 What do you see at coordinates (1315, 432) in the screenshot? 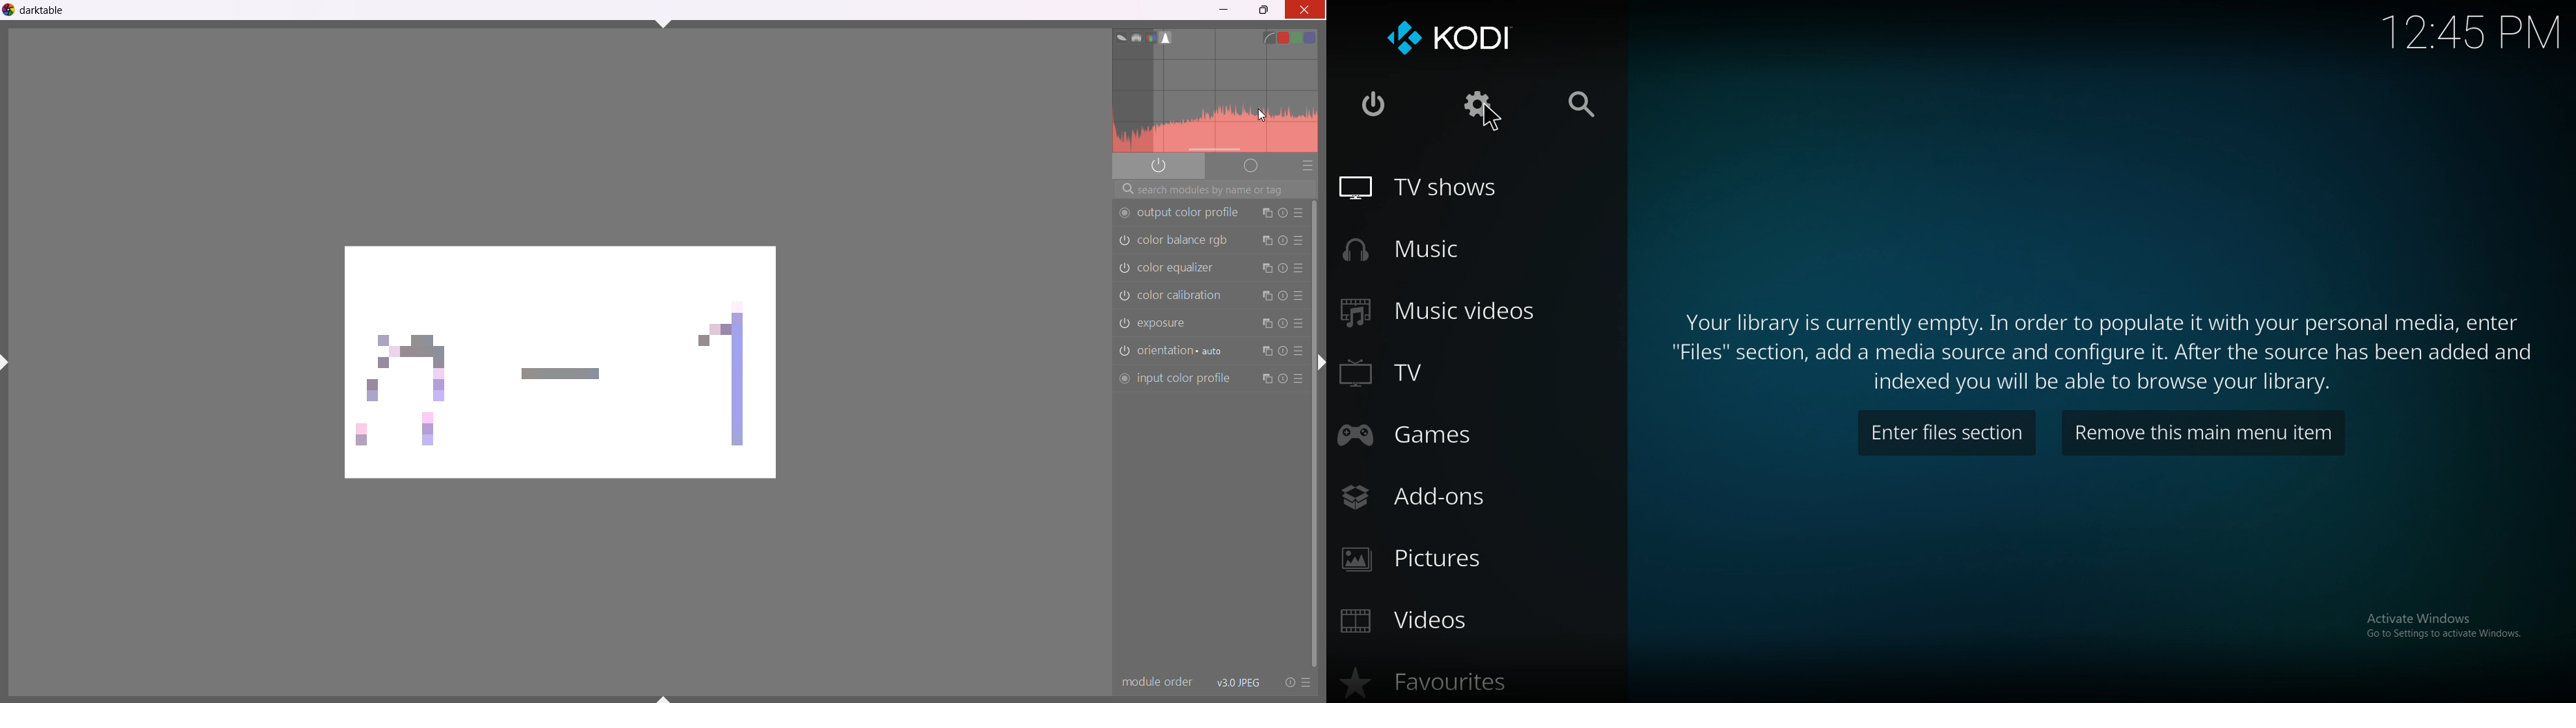
I see `vertical scroll bar` at bounding box center [1315, 432].